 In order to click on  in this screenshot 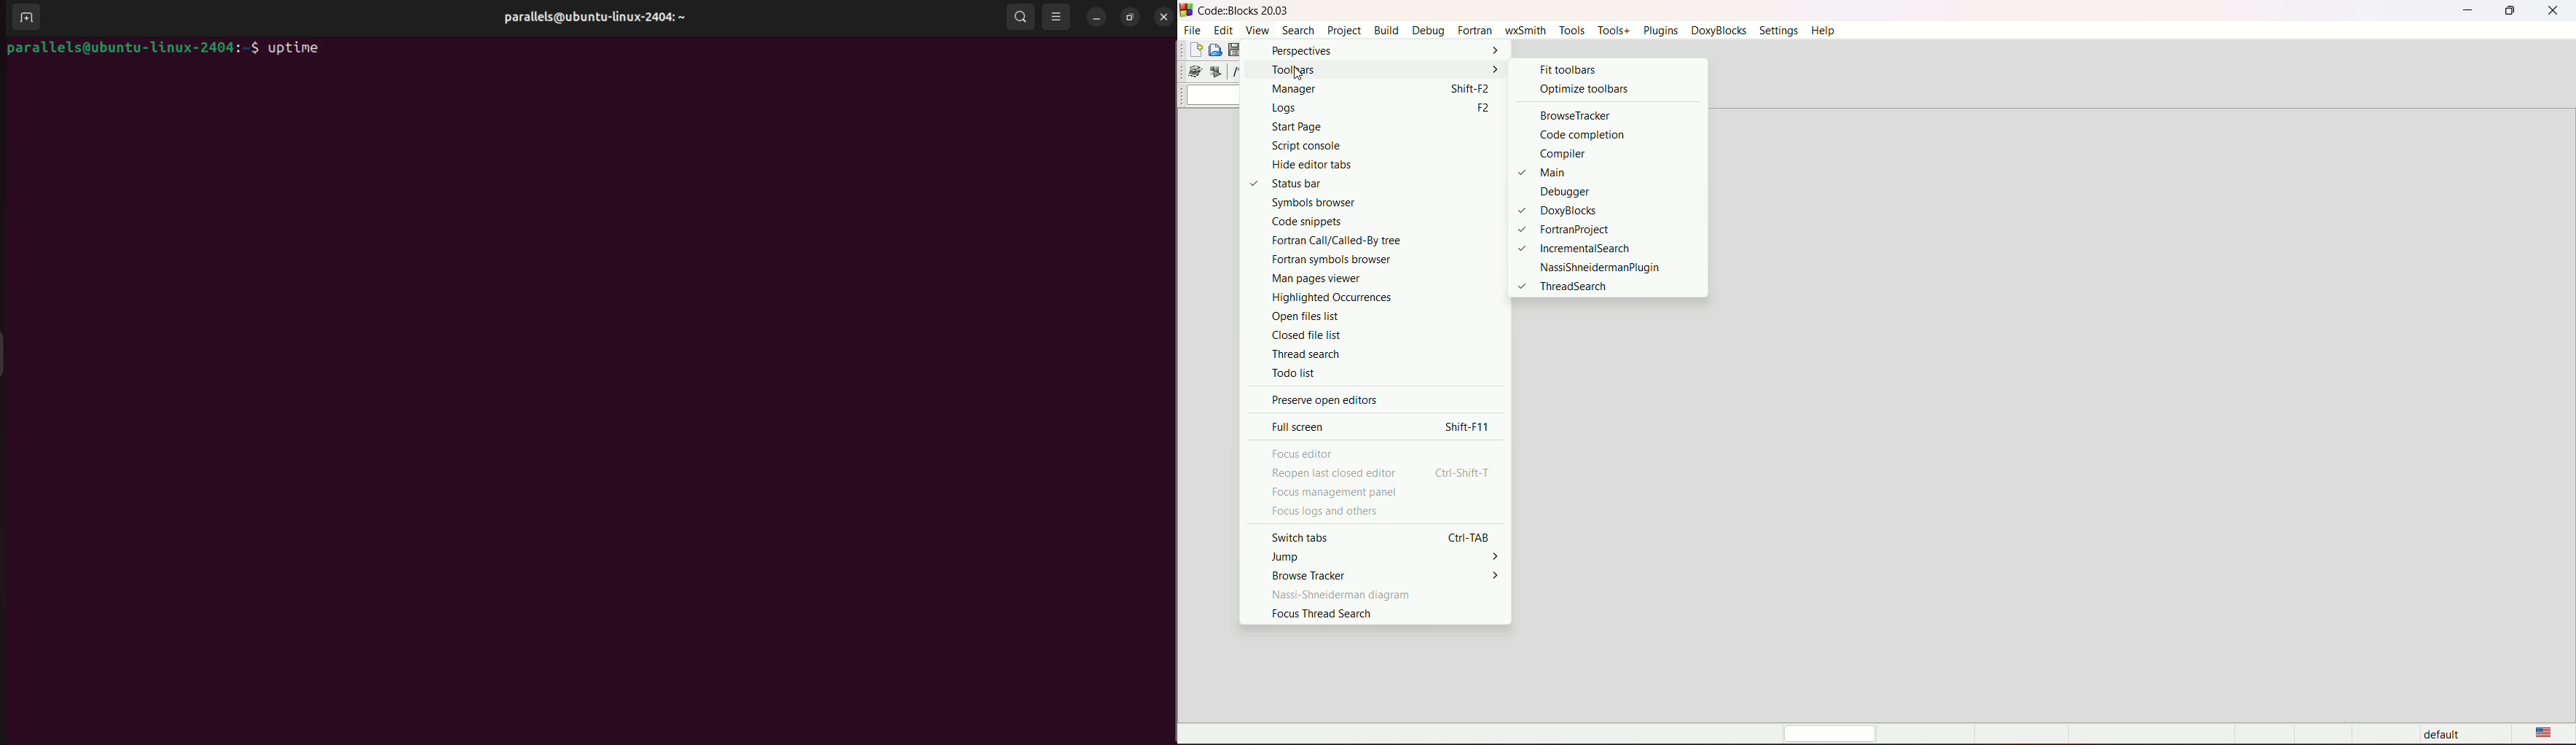, I will do `click(2545, 735)`.